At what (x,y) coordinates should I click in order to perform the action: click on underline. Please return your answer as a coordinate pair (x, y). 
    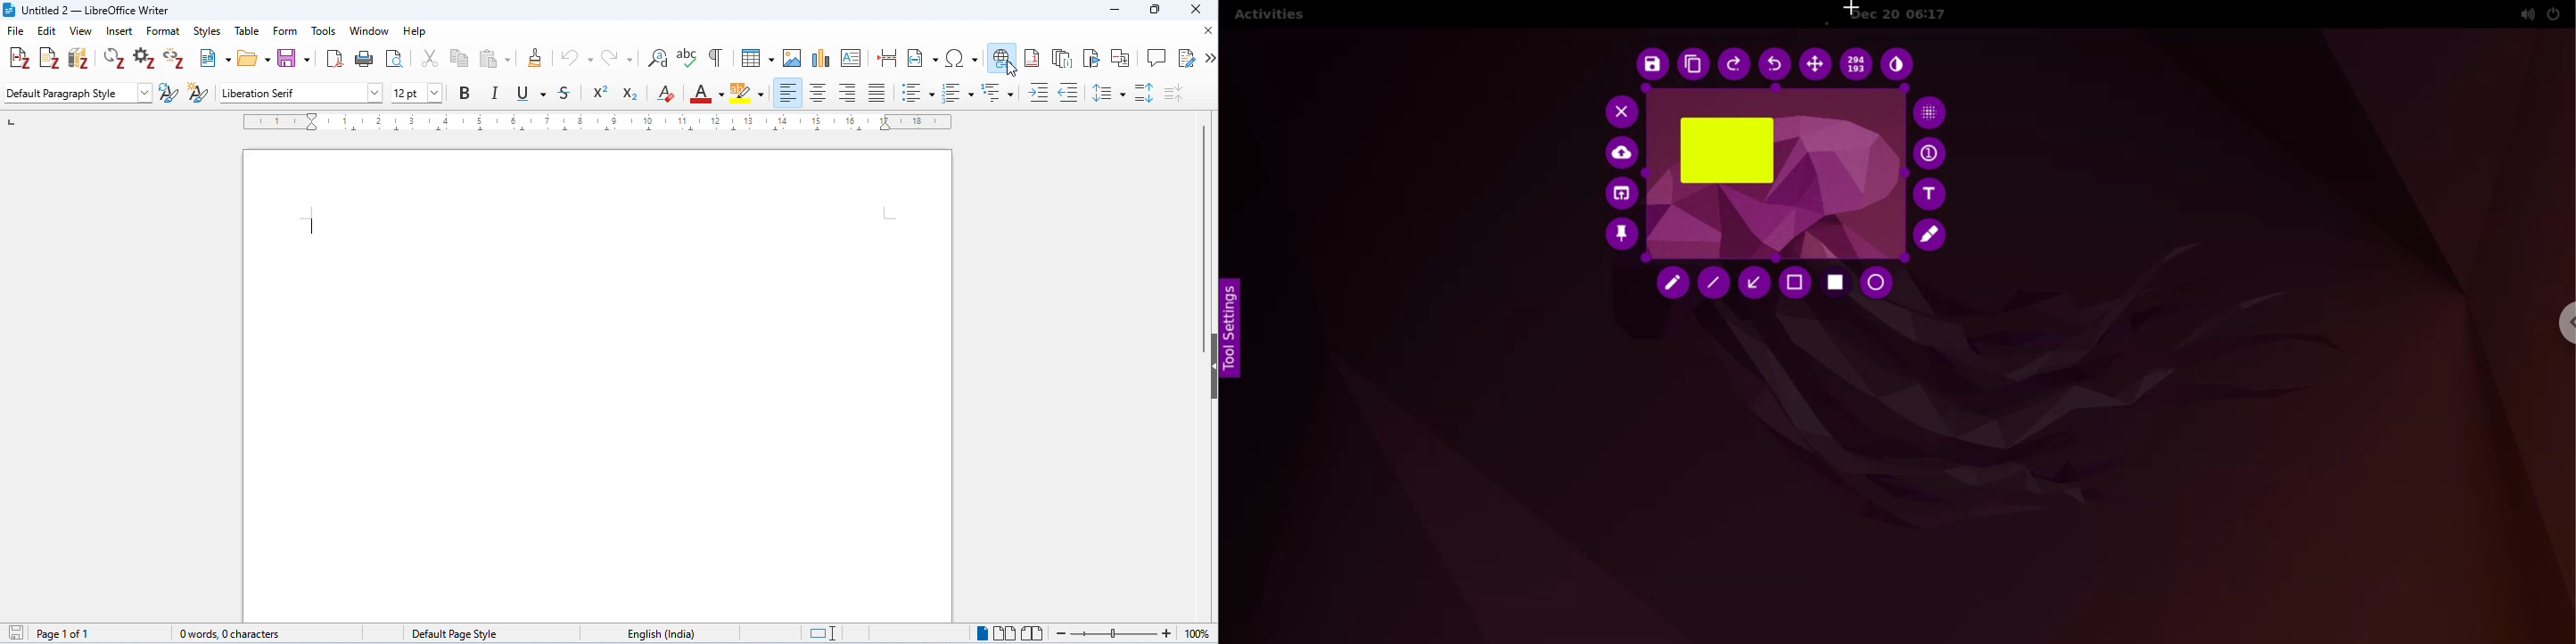
    Looking at the image, I should click on (531, 94).